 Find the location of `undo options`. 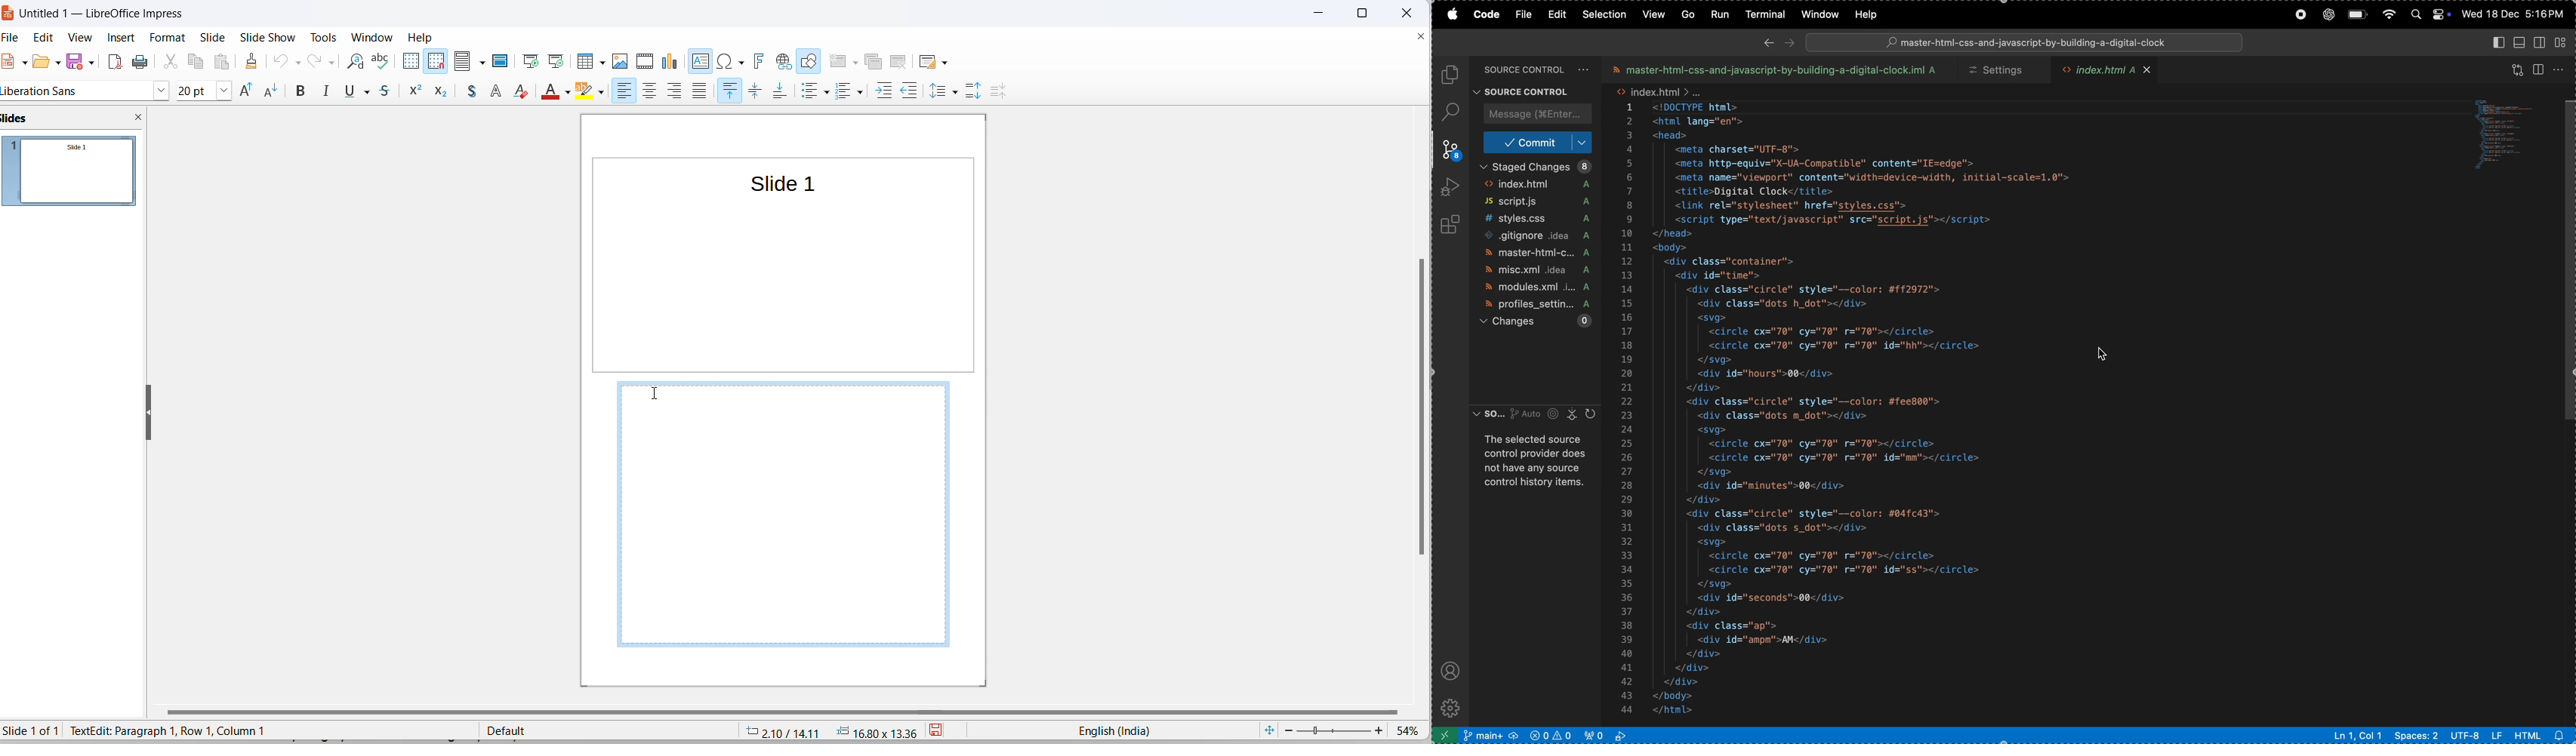

undo options is located at coordinates (297, 62).